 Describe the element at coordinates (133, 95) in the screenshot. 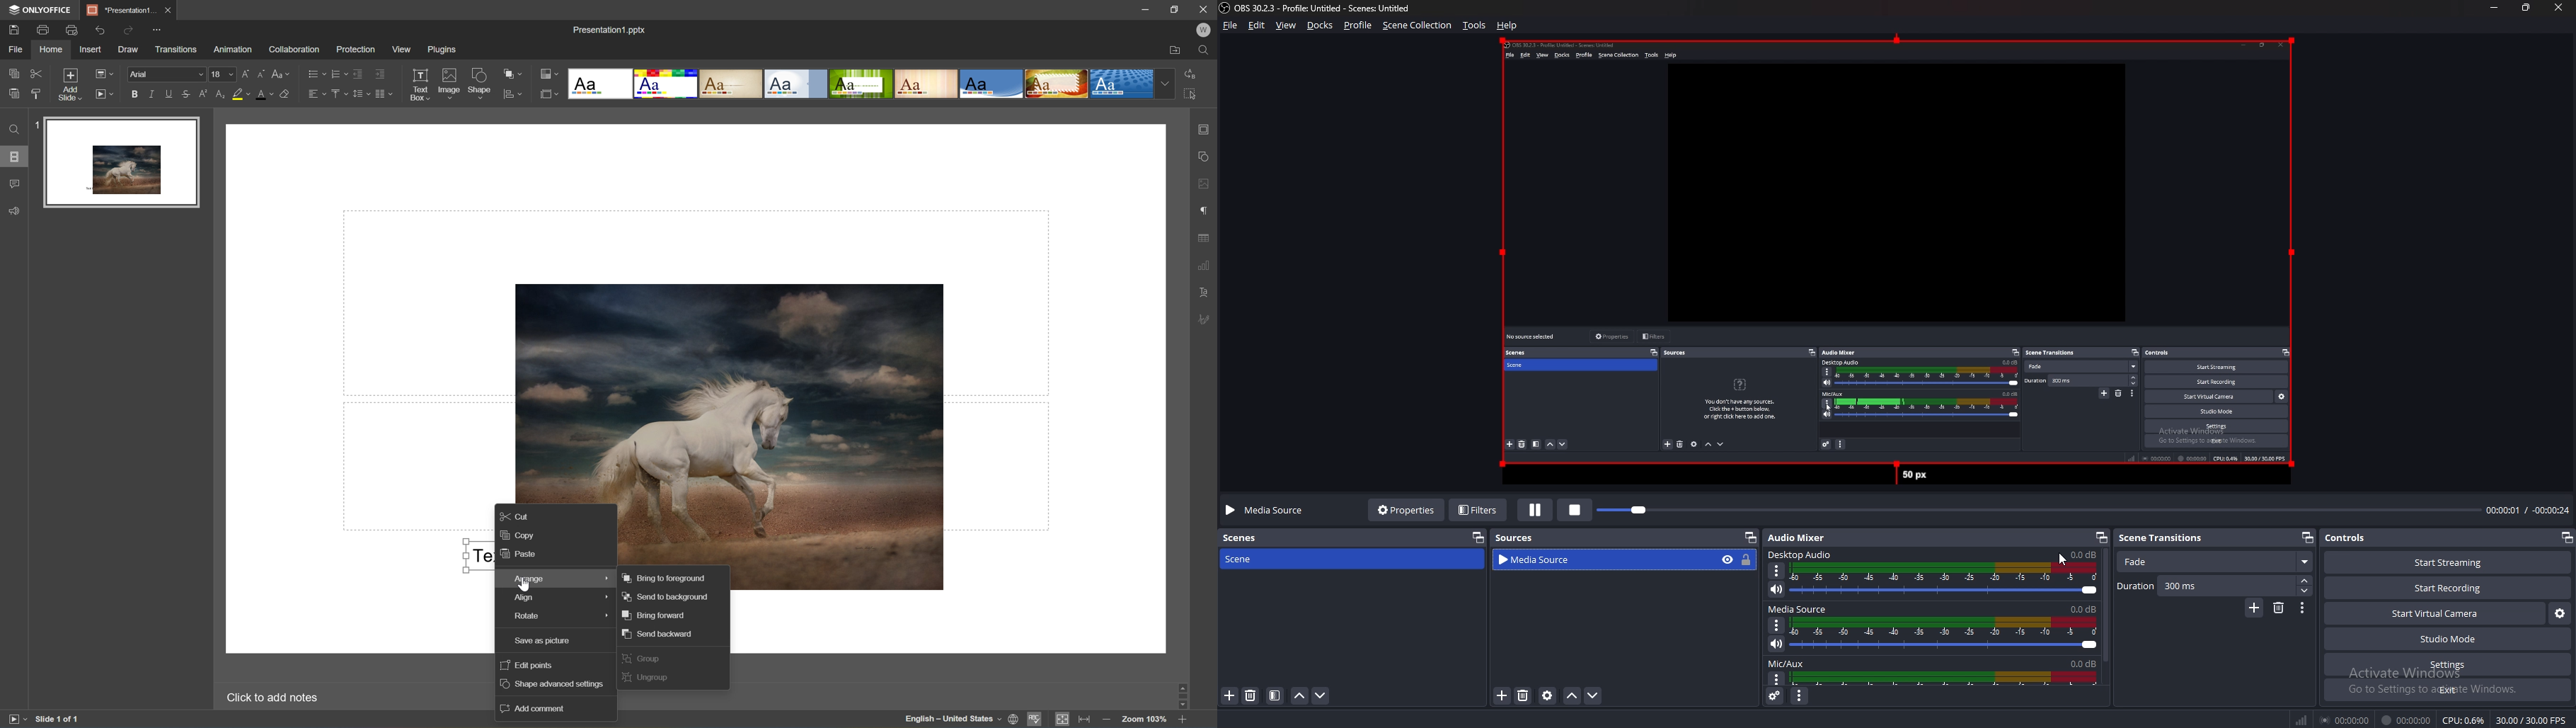

I see `Bold` at that location.